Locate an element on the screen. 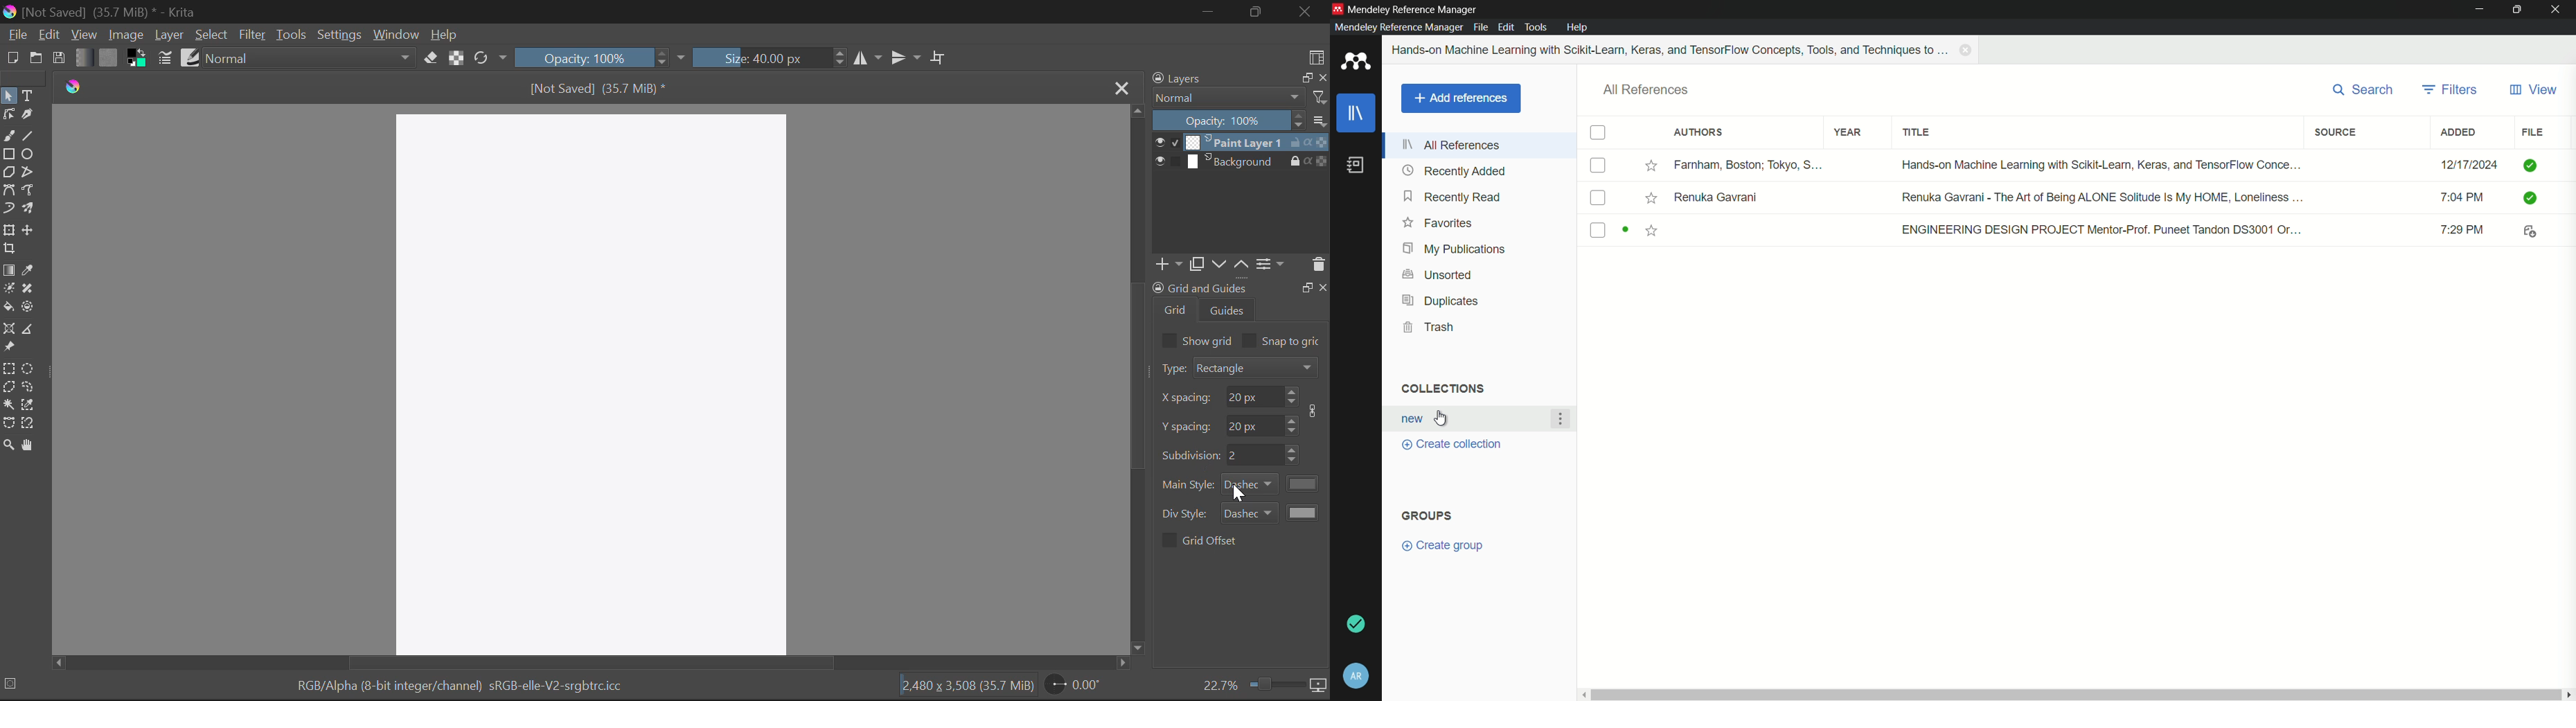 Image resolution: width=2576 pixels, height=728 pixels. copy is located at coordinates (1304, 77).